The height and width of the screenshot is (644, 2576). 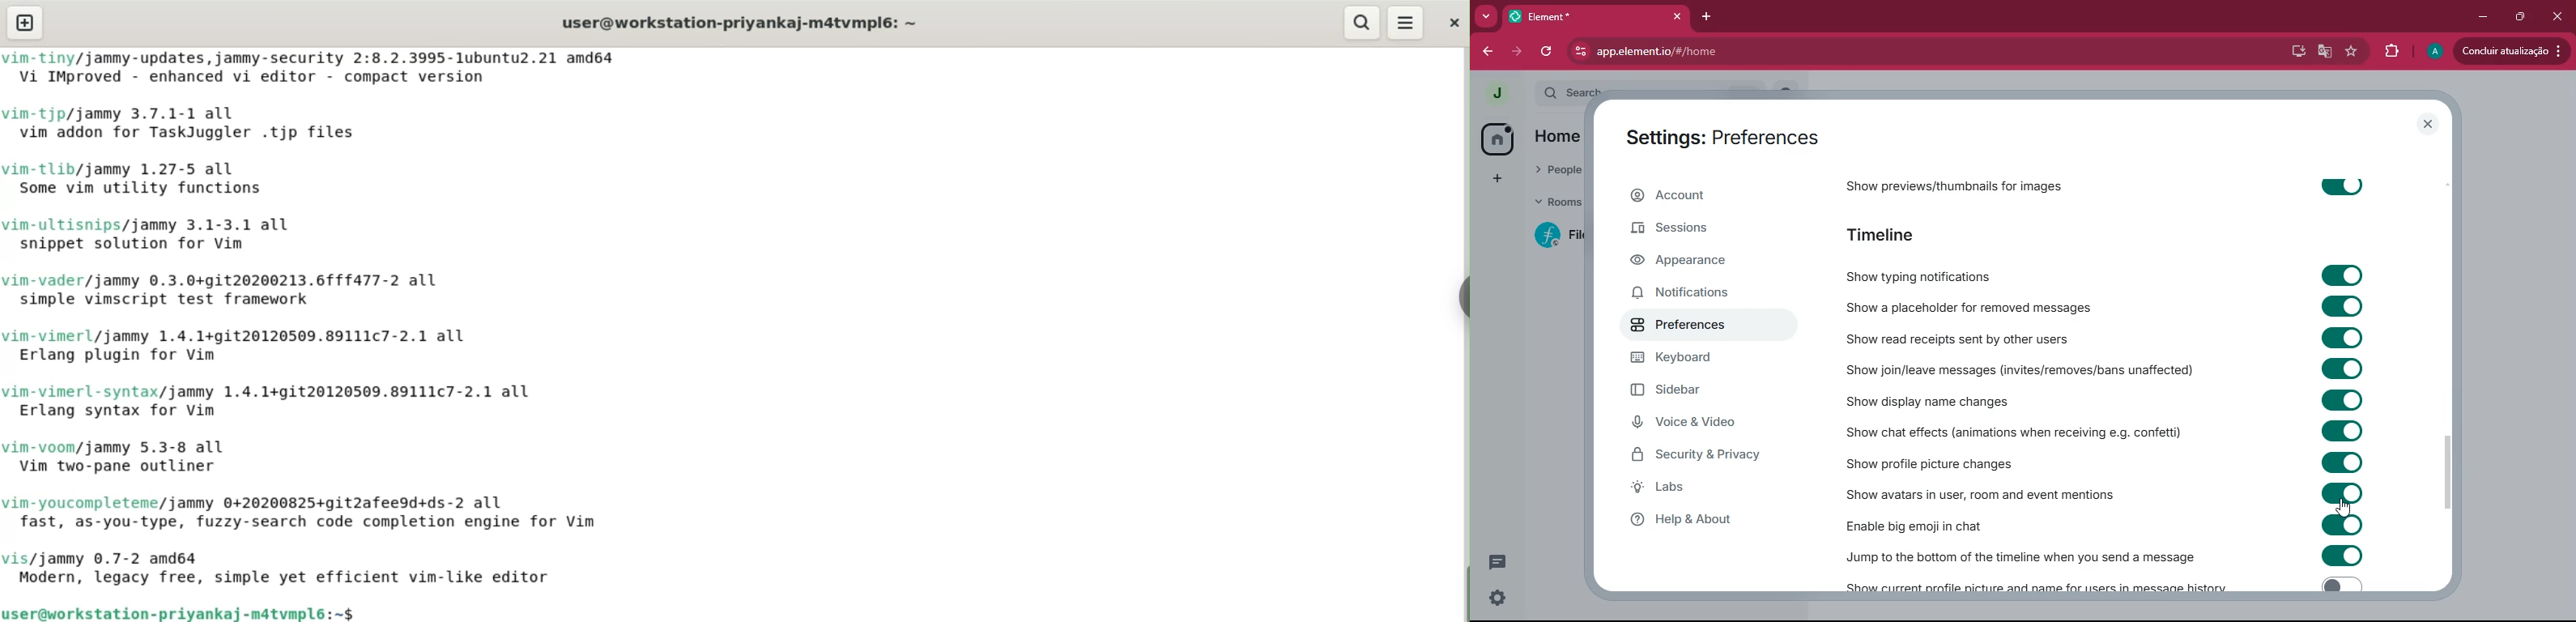 I want to click on people, so click(x=1556, y=167).